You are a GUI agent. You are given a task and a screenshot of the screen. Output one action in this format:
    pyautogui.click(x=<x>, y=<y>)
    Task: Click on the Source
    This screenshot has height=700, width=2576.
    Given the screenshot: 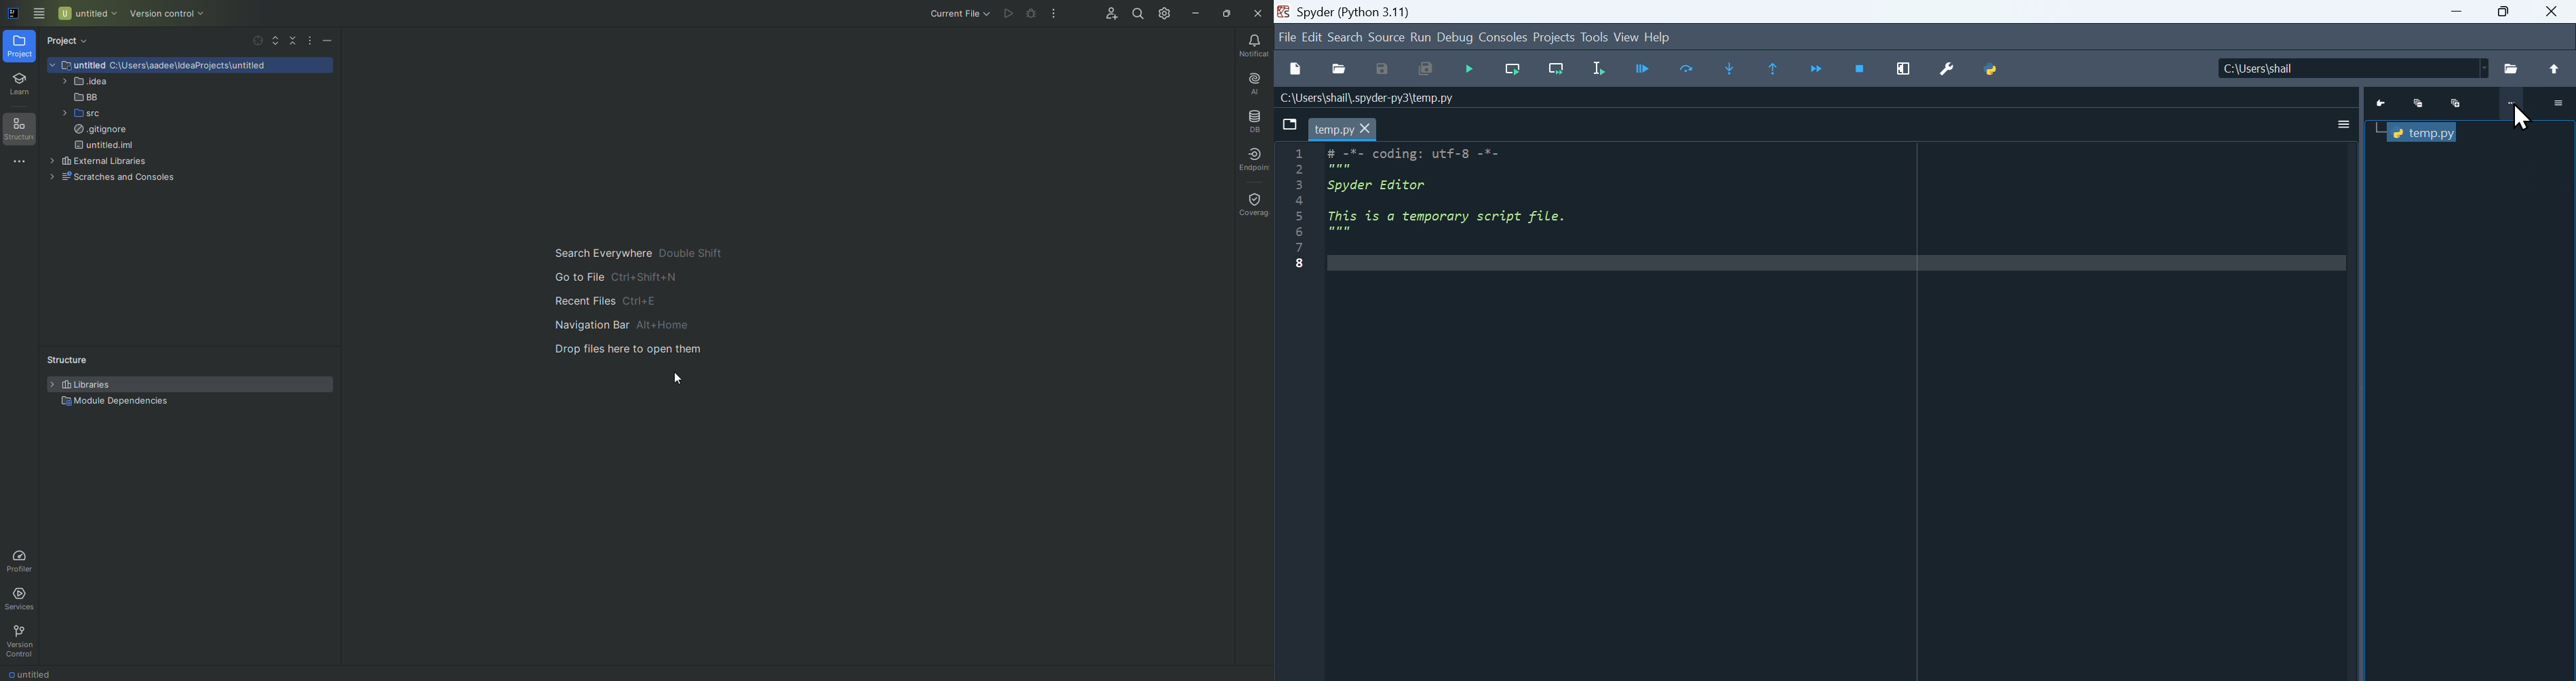 What is the action you would take?
    pyautogui.click(x=1387, y=38)
    